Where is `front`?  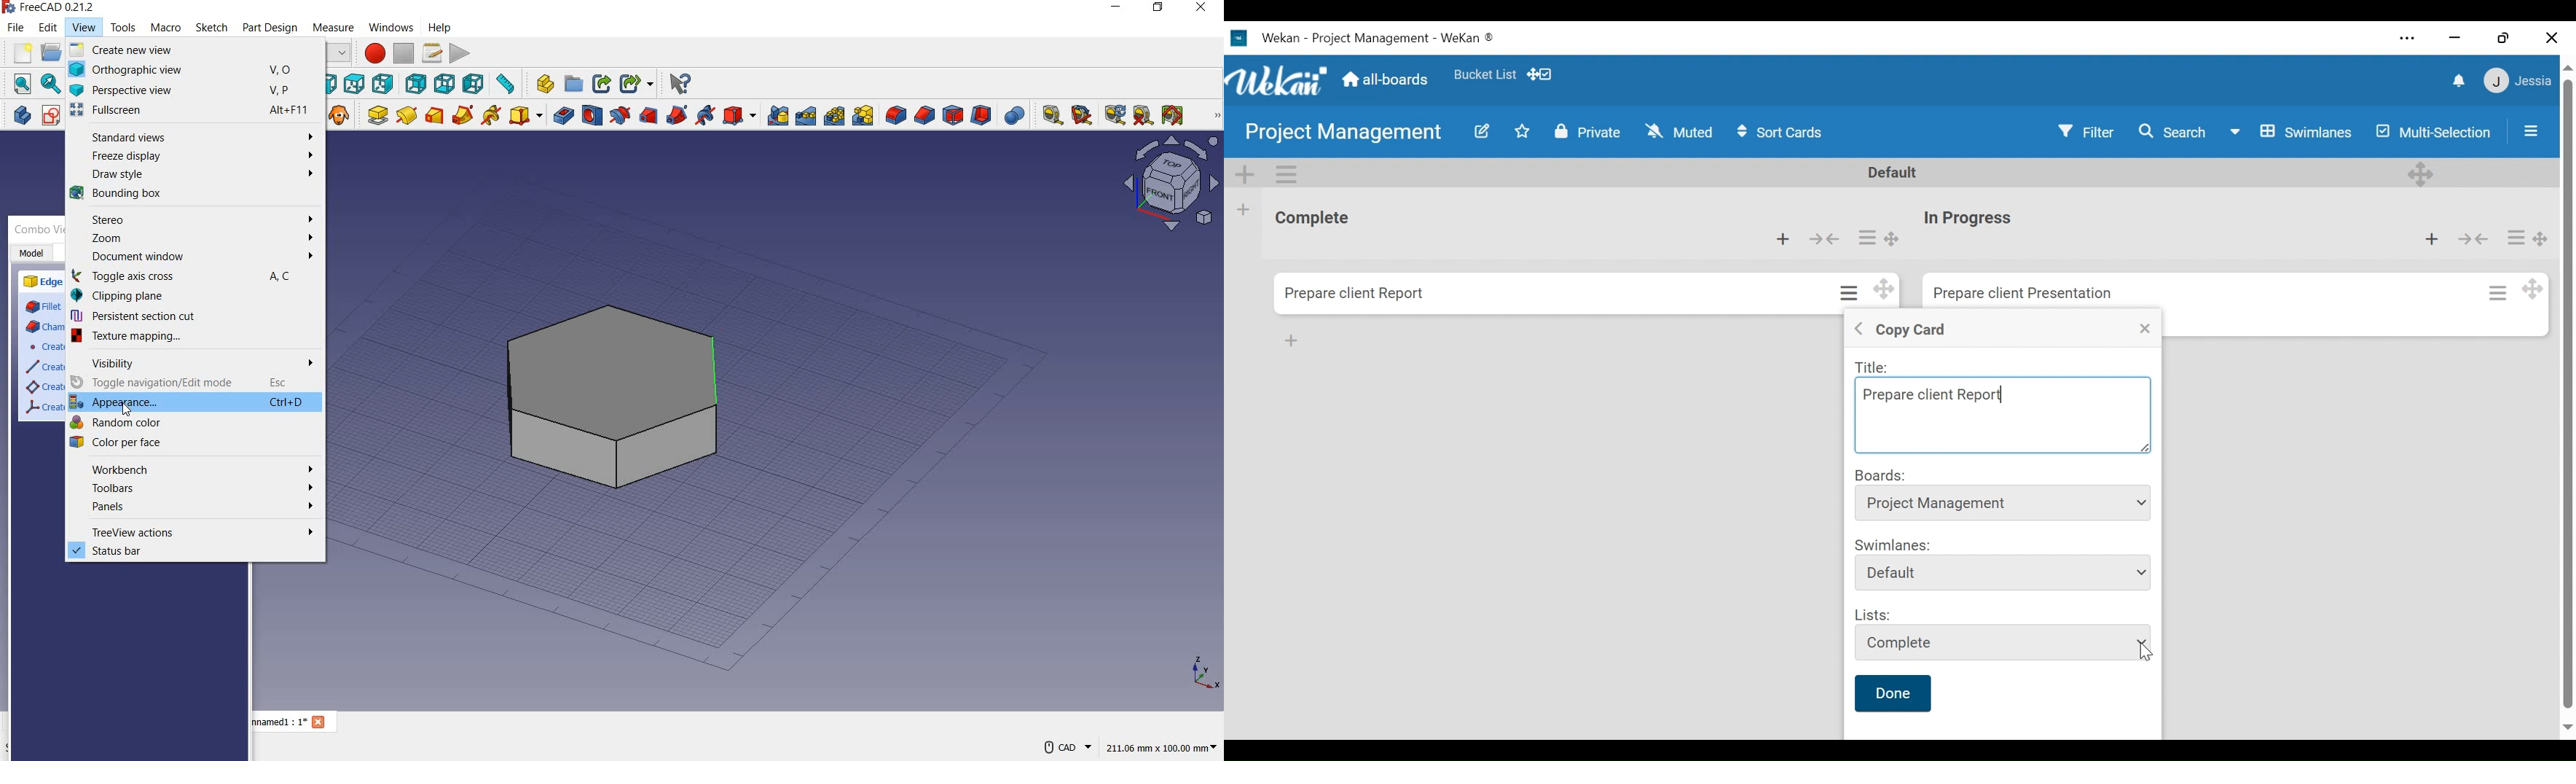
front is located at coordinates (328, 85).